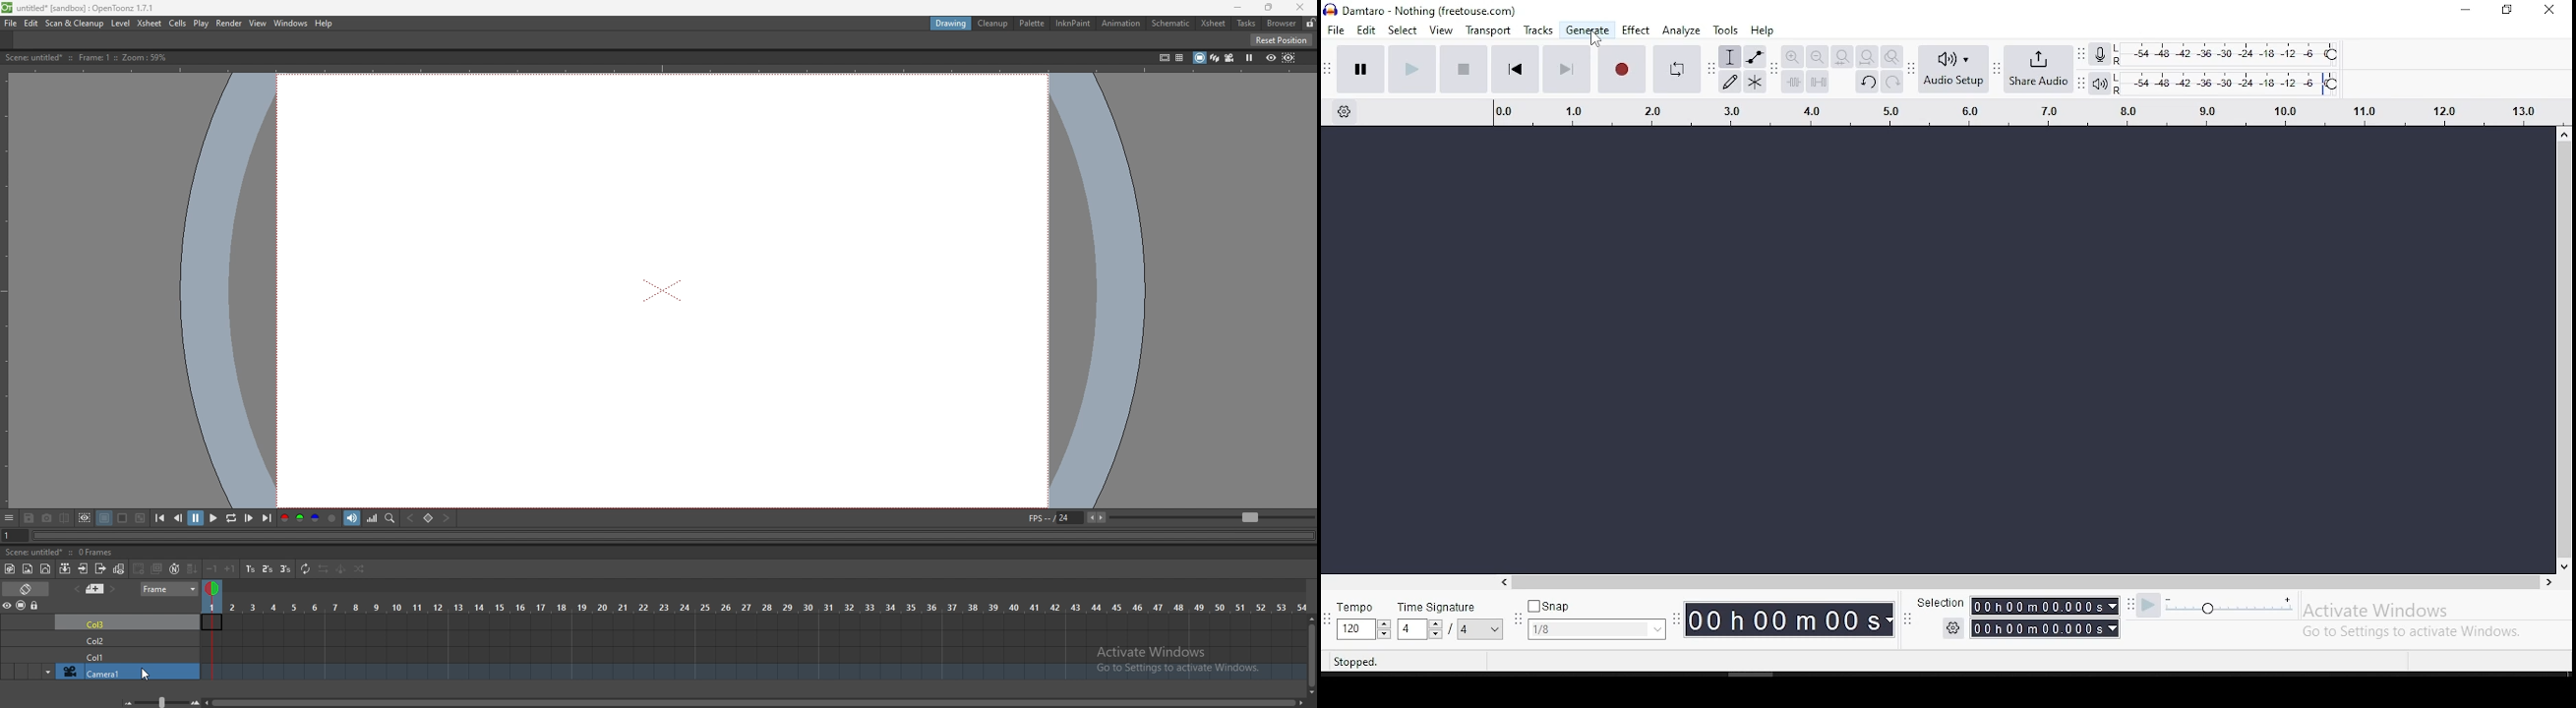 Image resolution: width=2576 pixels, height=728 pixels. I want to click on time signature, so click(1450, 620).